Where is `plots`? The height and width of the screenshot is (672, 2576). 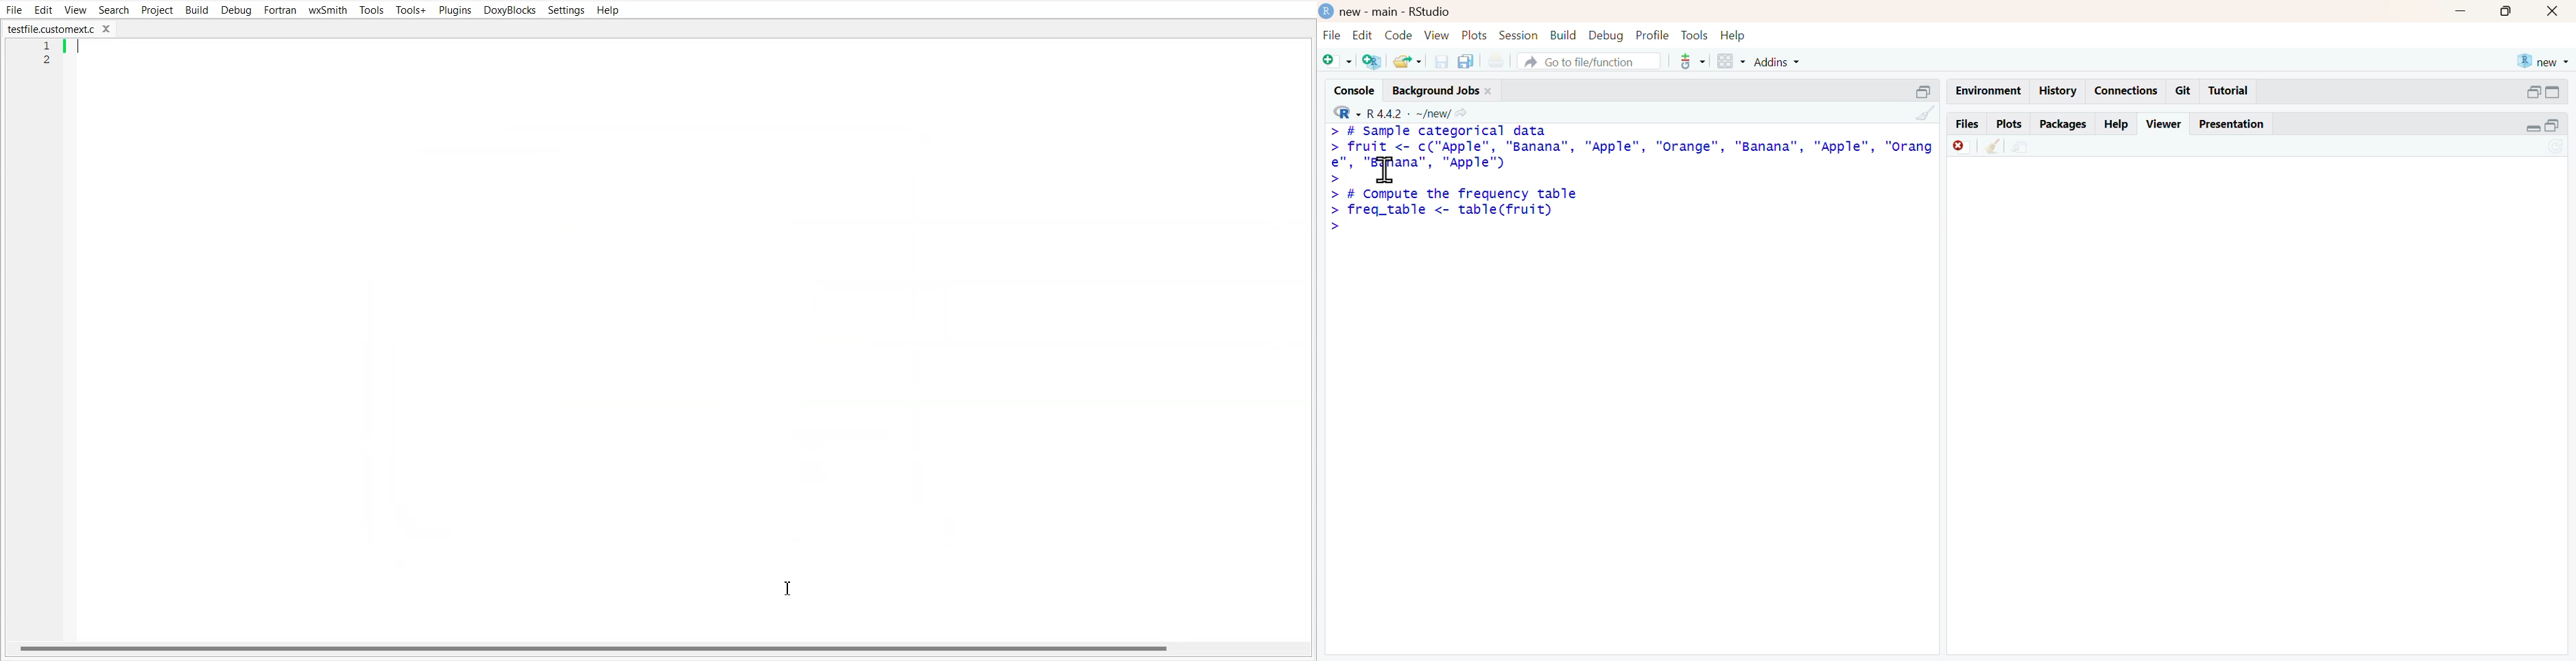
plots is located at coordinates (2013, 124).